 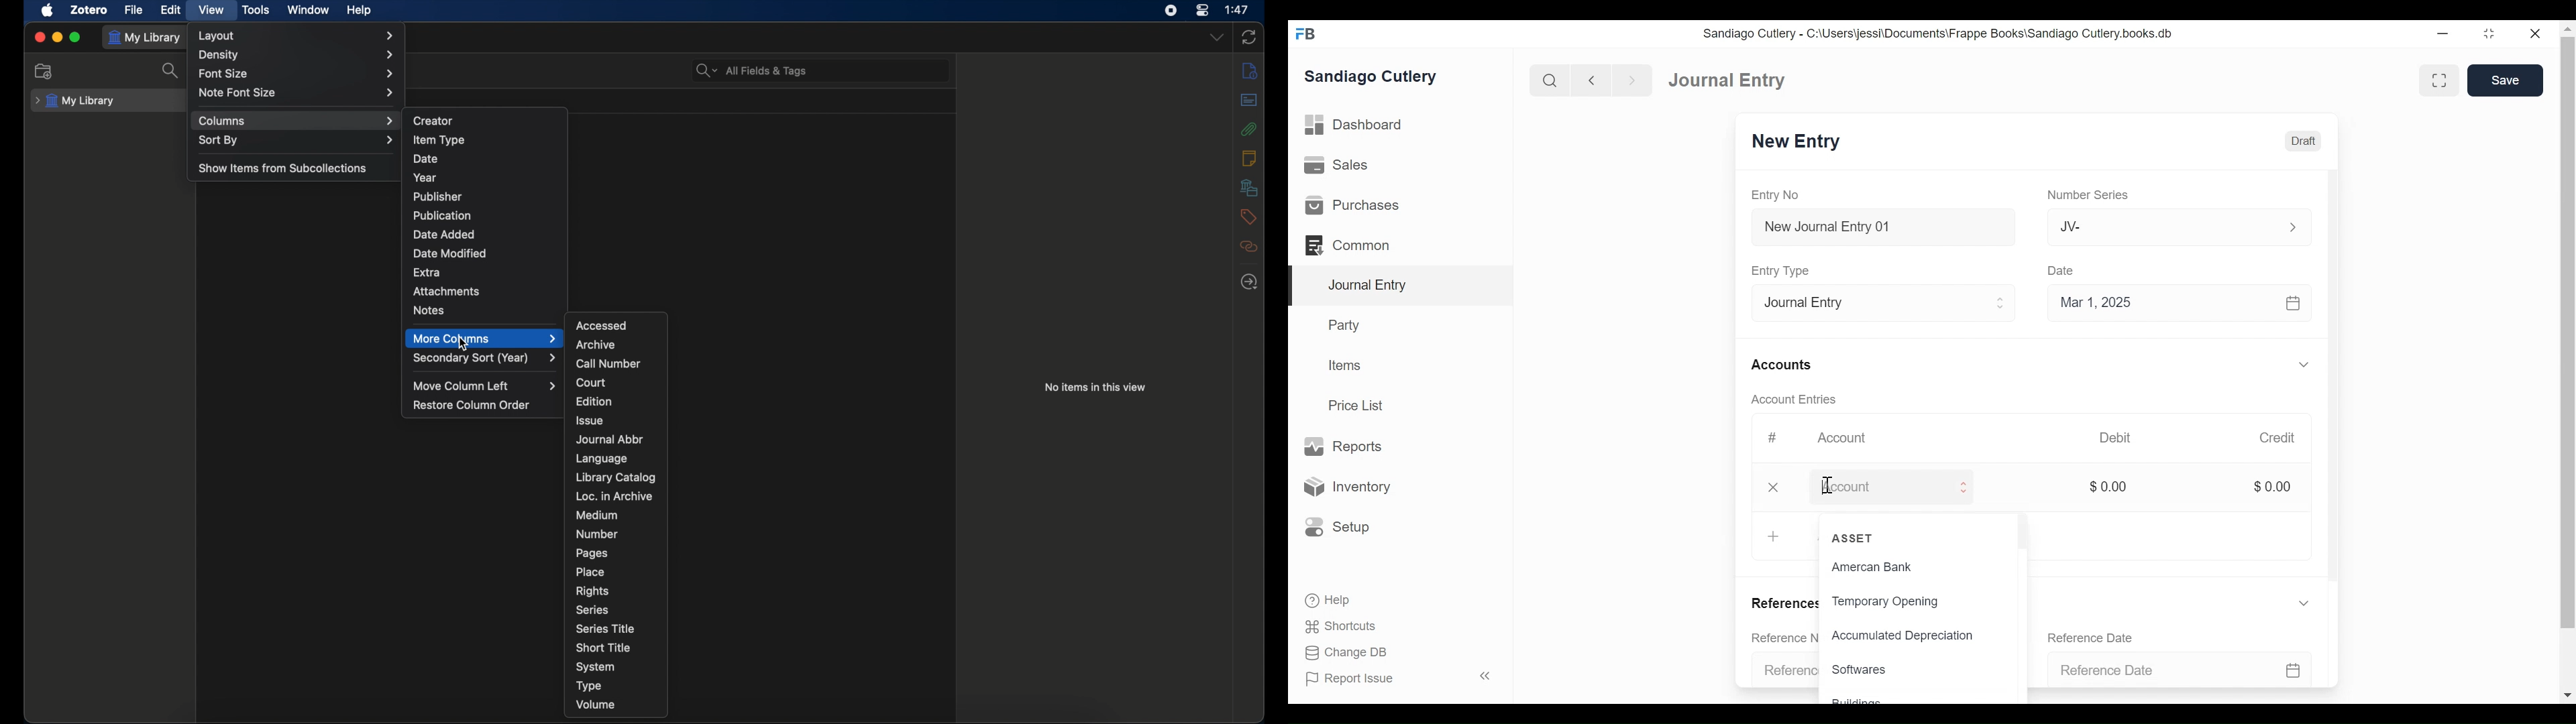 What do you see at coordinates (172, 70) in the screenshot?
I see `search` at bounding box center [172, 70].